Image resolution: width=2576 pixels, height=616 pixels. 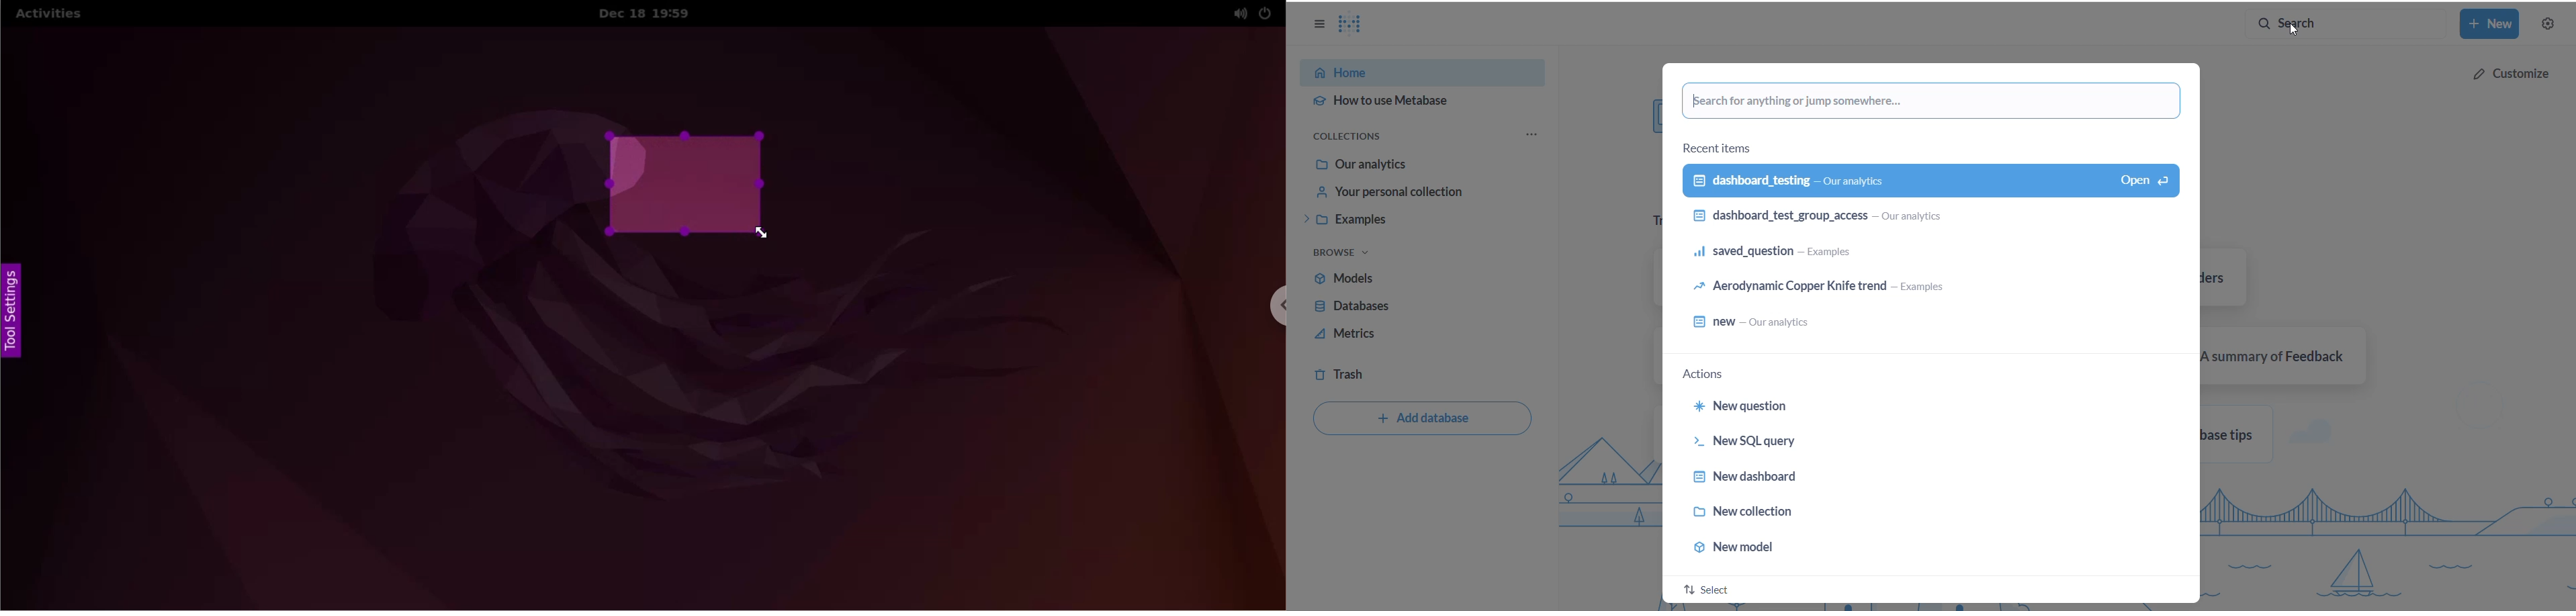 I want to click on new collection, so click(x=1904, y=516).